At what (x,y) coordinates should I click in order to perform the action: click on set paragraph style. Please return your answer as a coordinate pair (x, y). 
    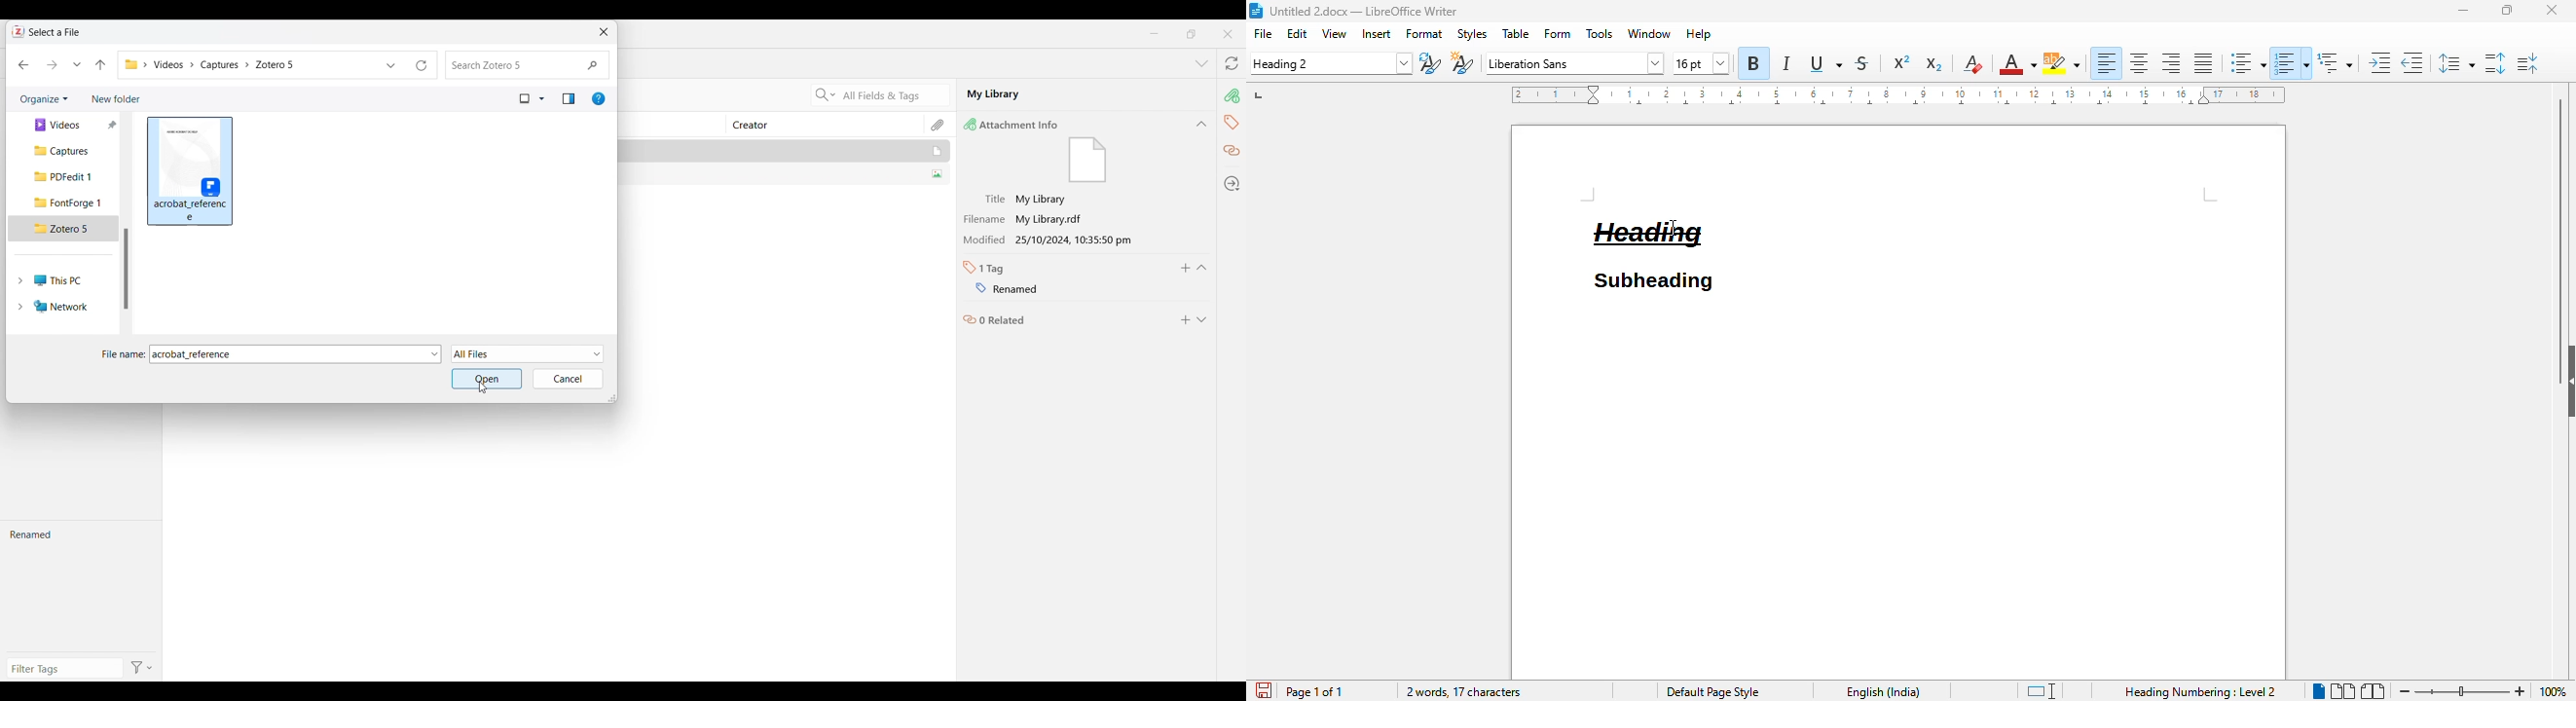
    Looking at the image, I should click on (1330, 63).